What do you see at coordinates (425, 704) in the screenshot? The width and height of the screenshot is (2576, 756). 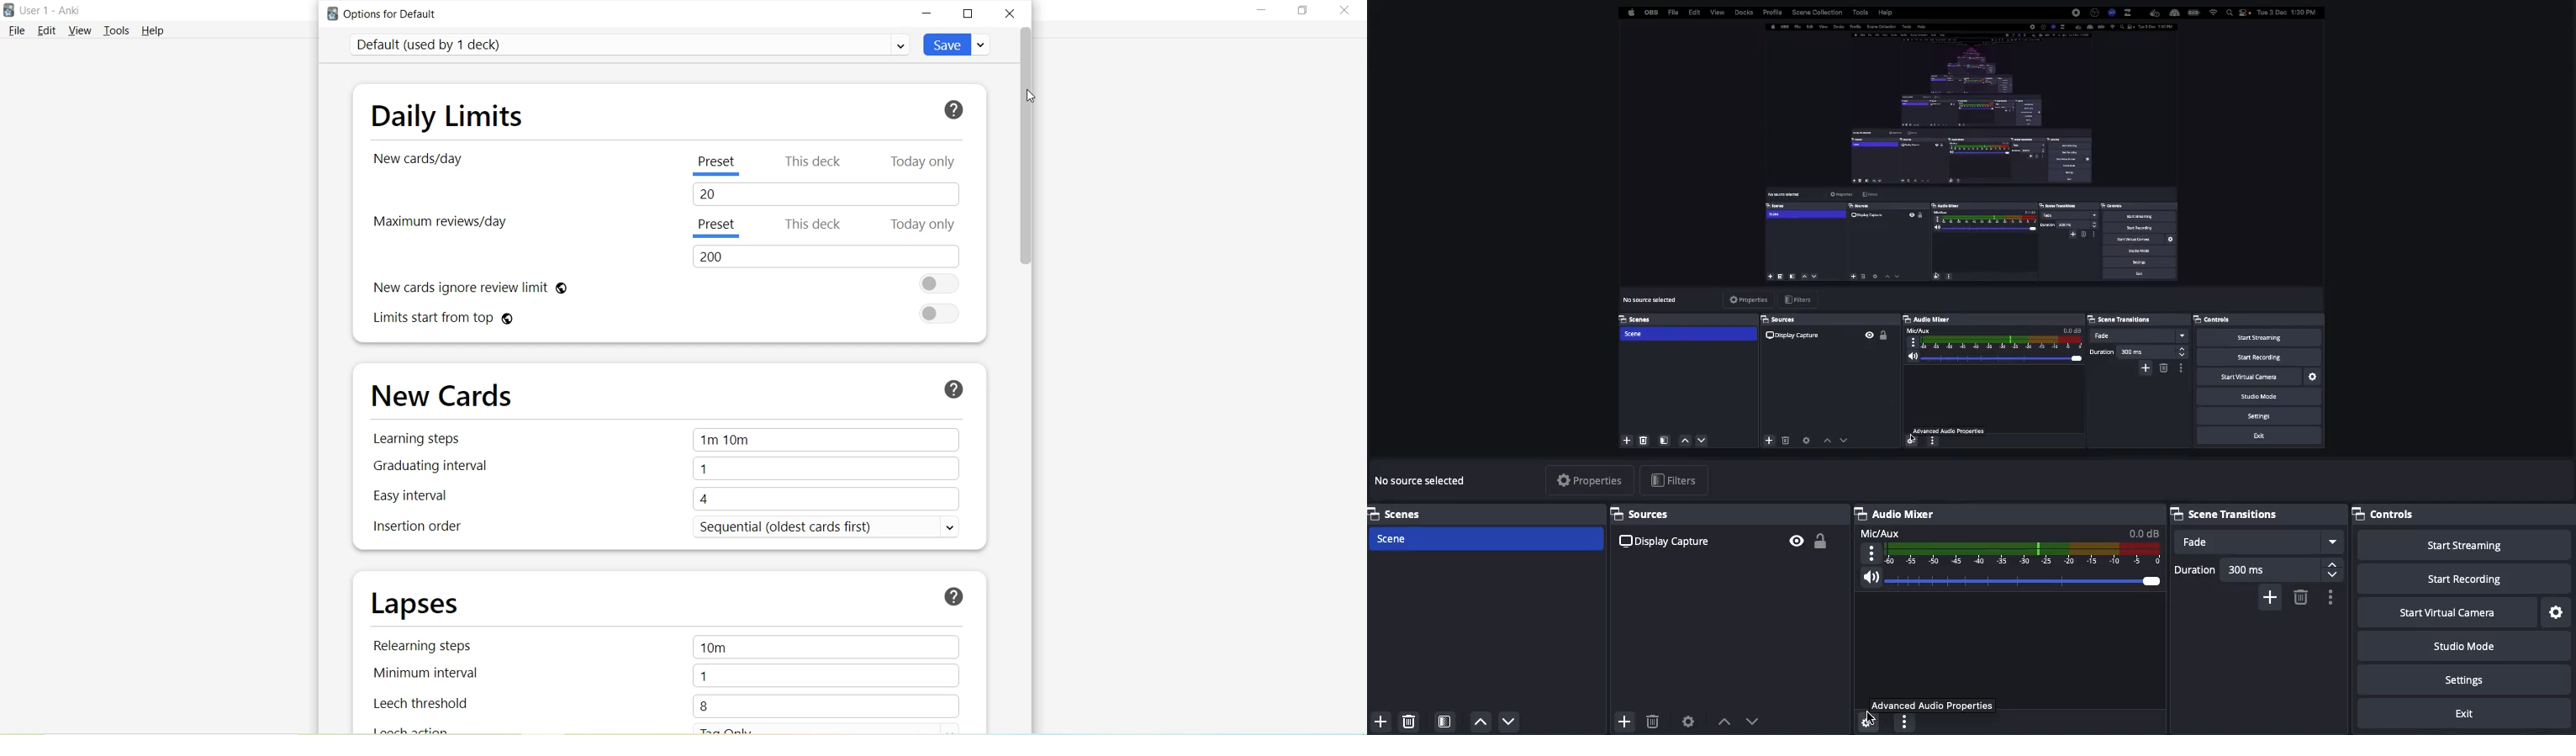 I see `Leech threshold` at bounding box center [425, 704].